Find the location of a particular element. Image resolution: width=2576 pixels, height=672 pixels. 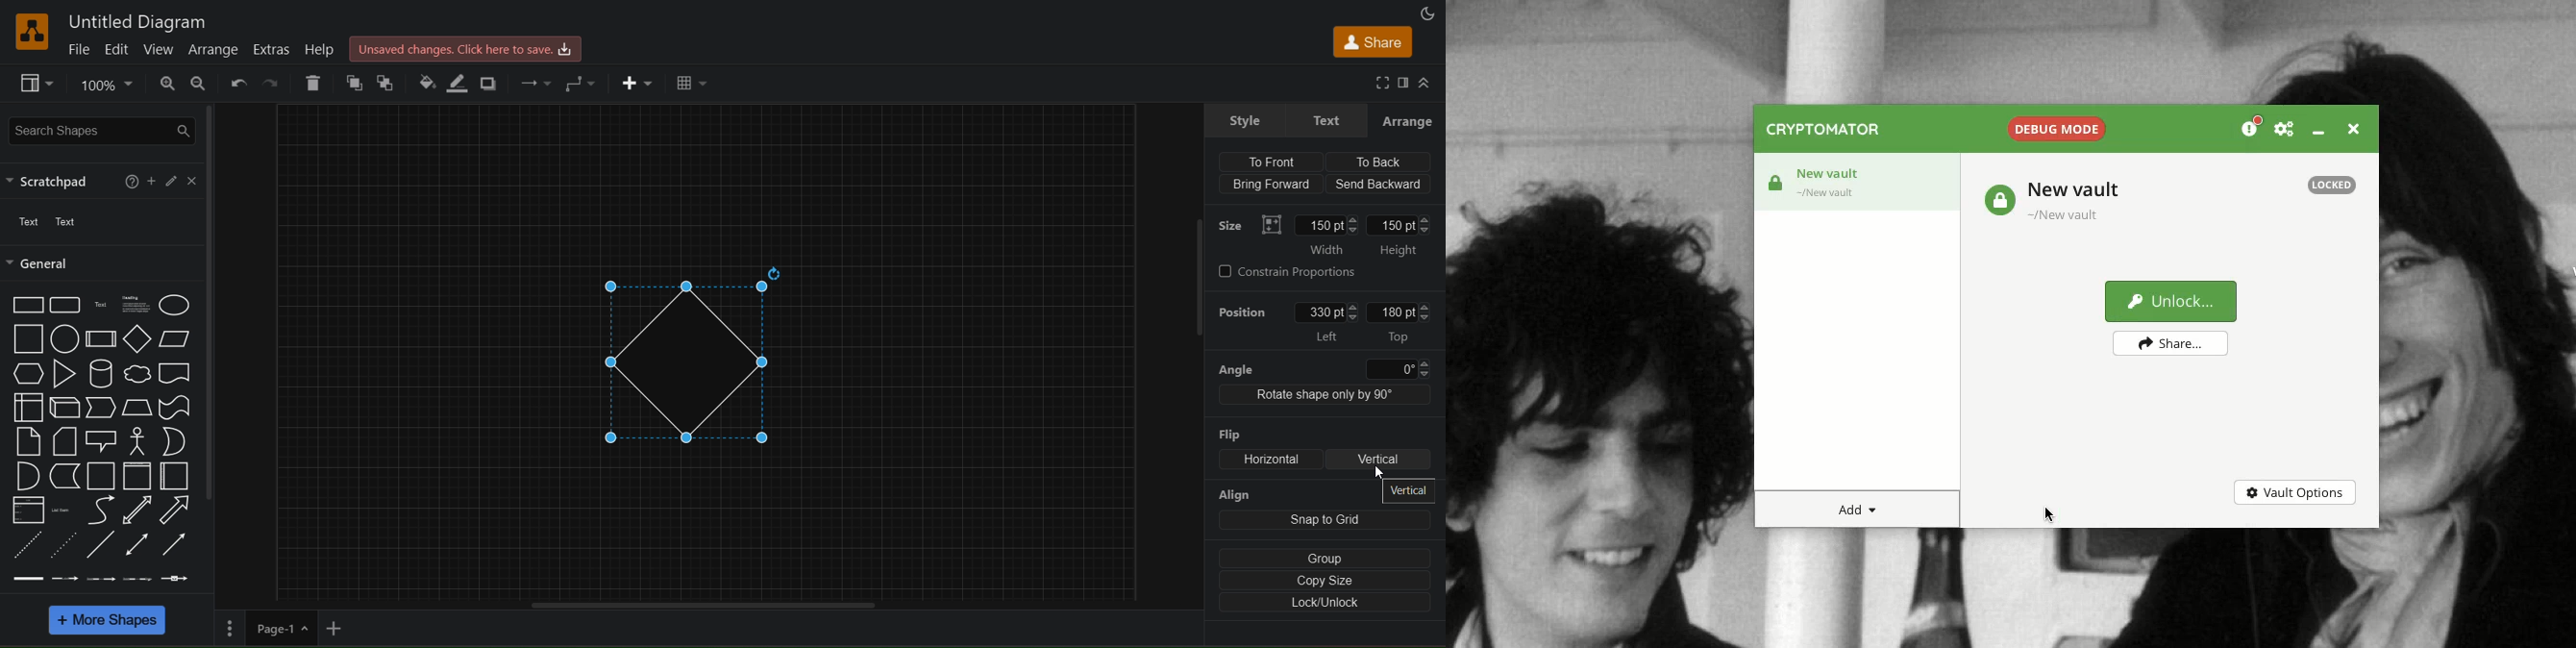

horizontal scroll bar is located at coordinates (704, 606).